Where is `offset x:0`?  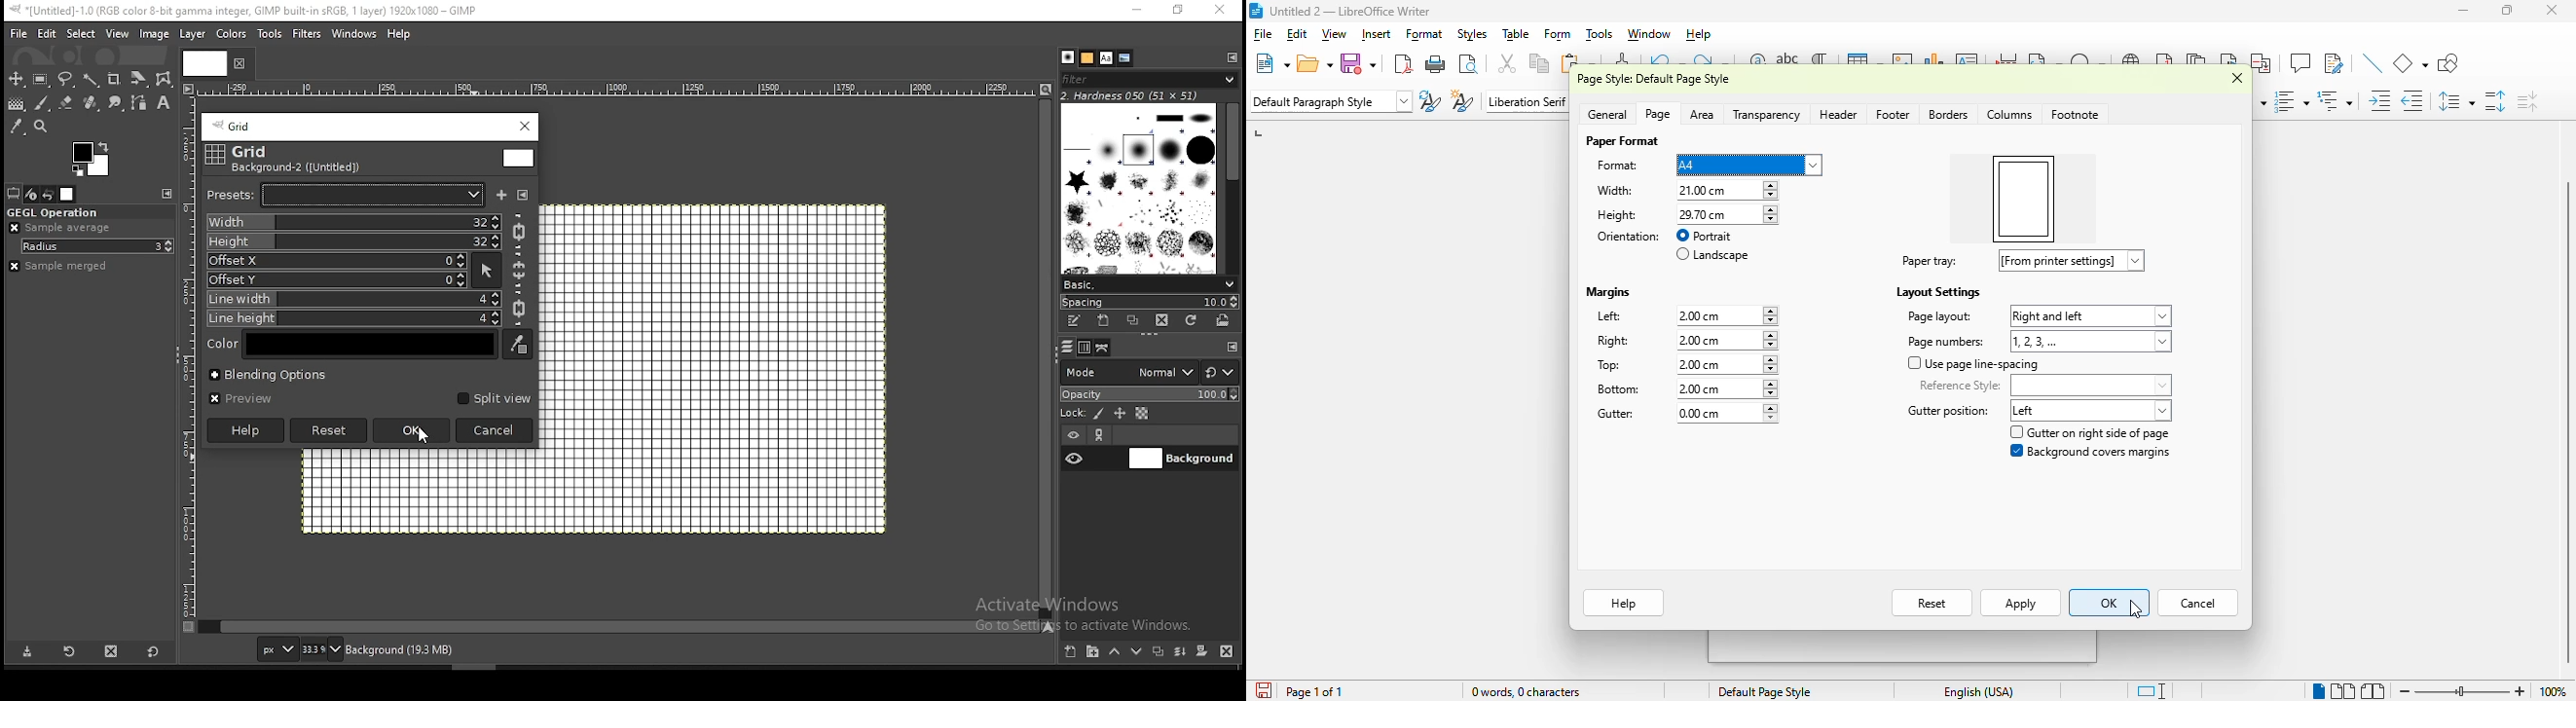 offset x:0 is located at coordinates (337, 261).